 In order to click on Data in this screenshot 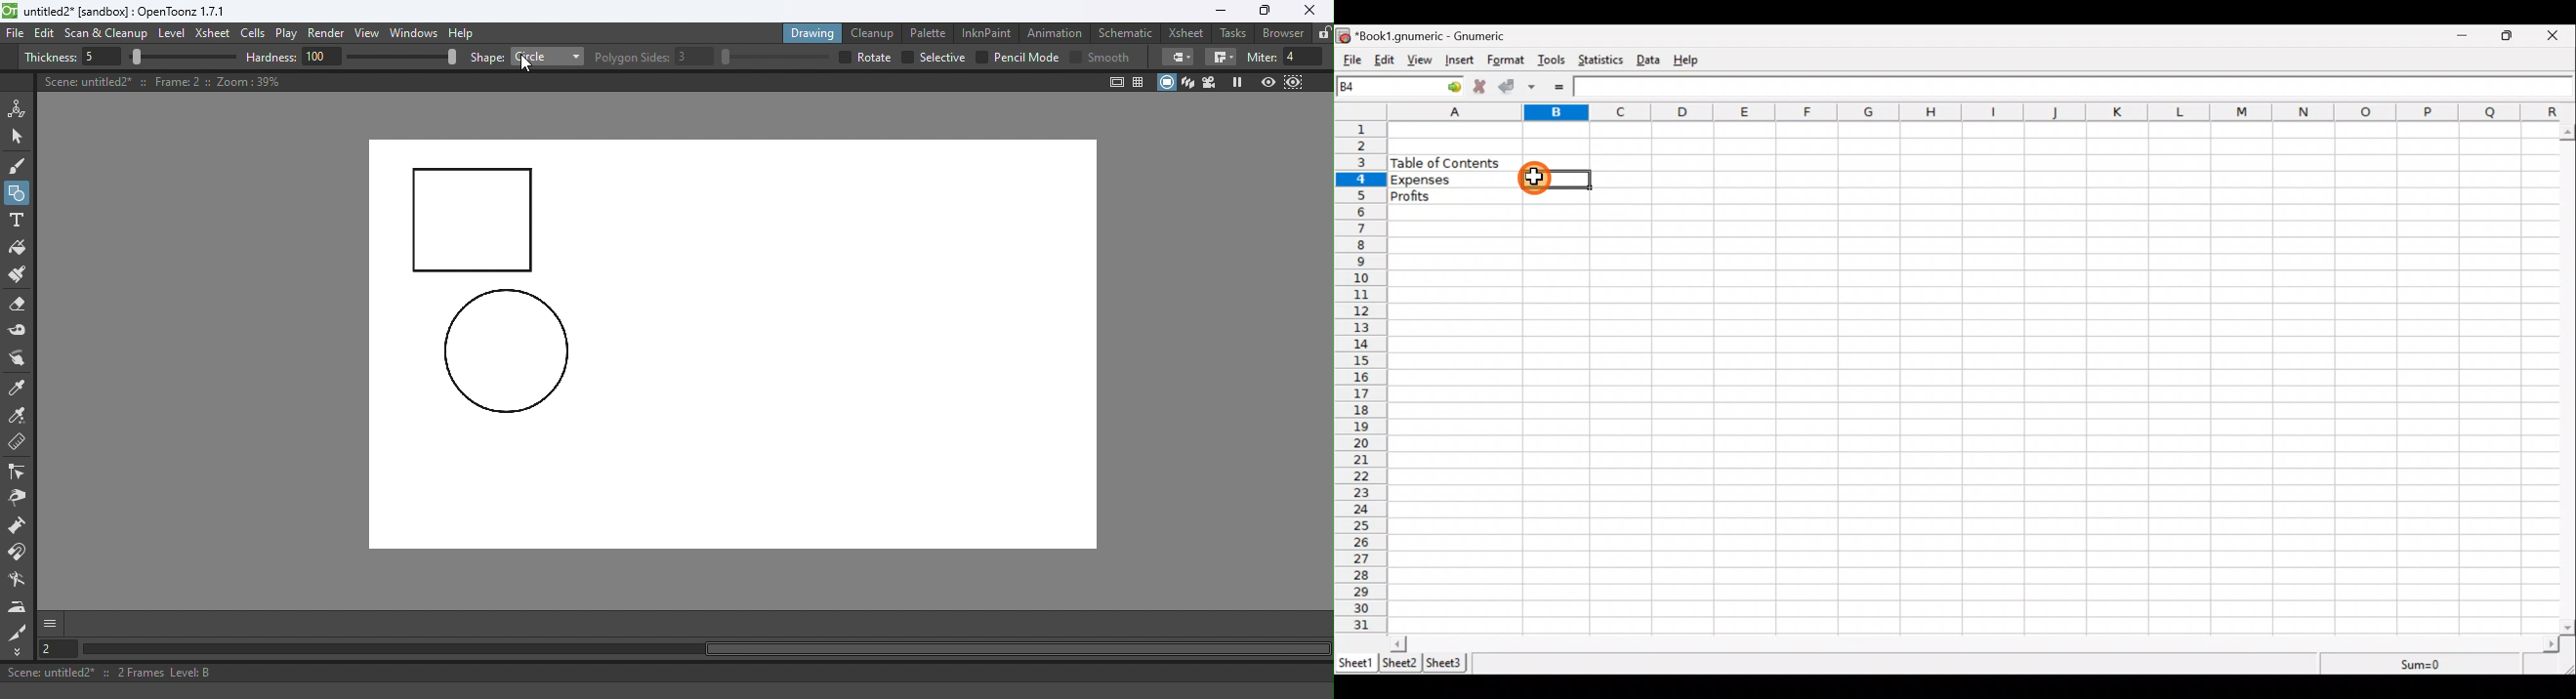, I will do `click(1652, 60)`.